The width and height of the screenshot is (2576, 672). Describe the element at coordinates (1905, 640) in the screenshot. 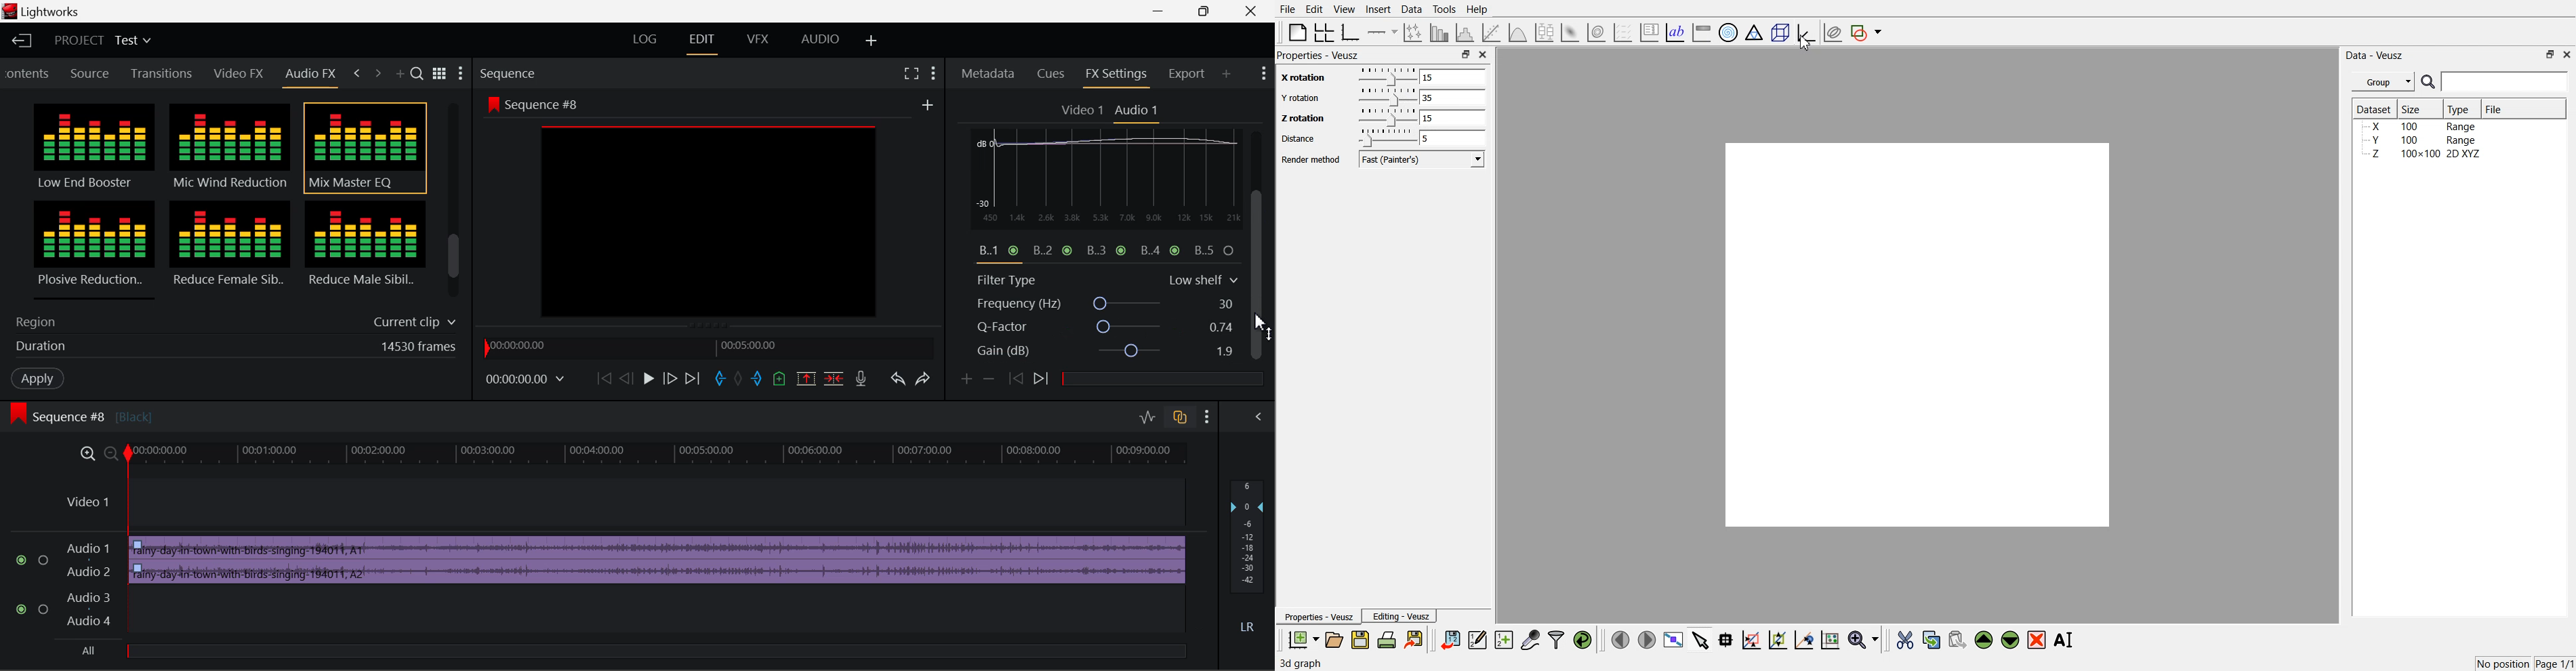

I see `Cut the selected widget` at that location.